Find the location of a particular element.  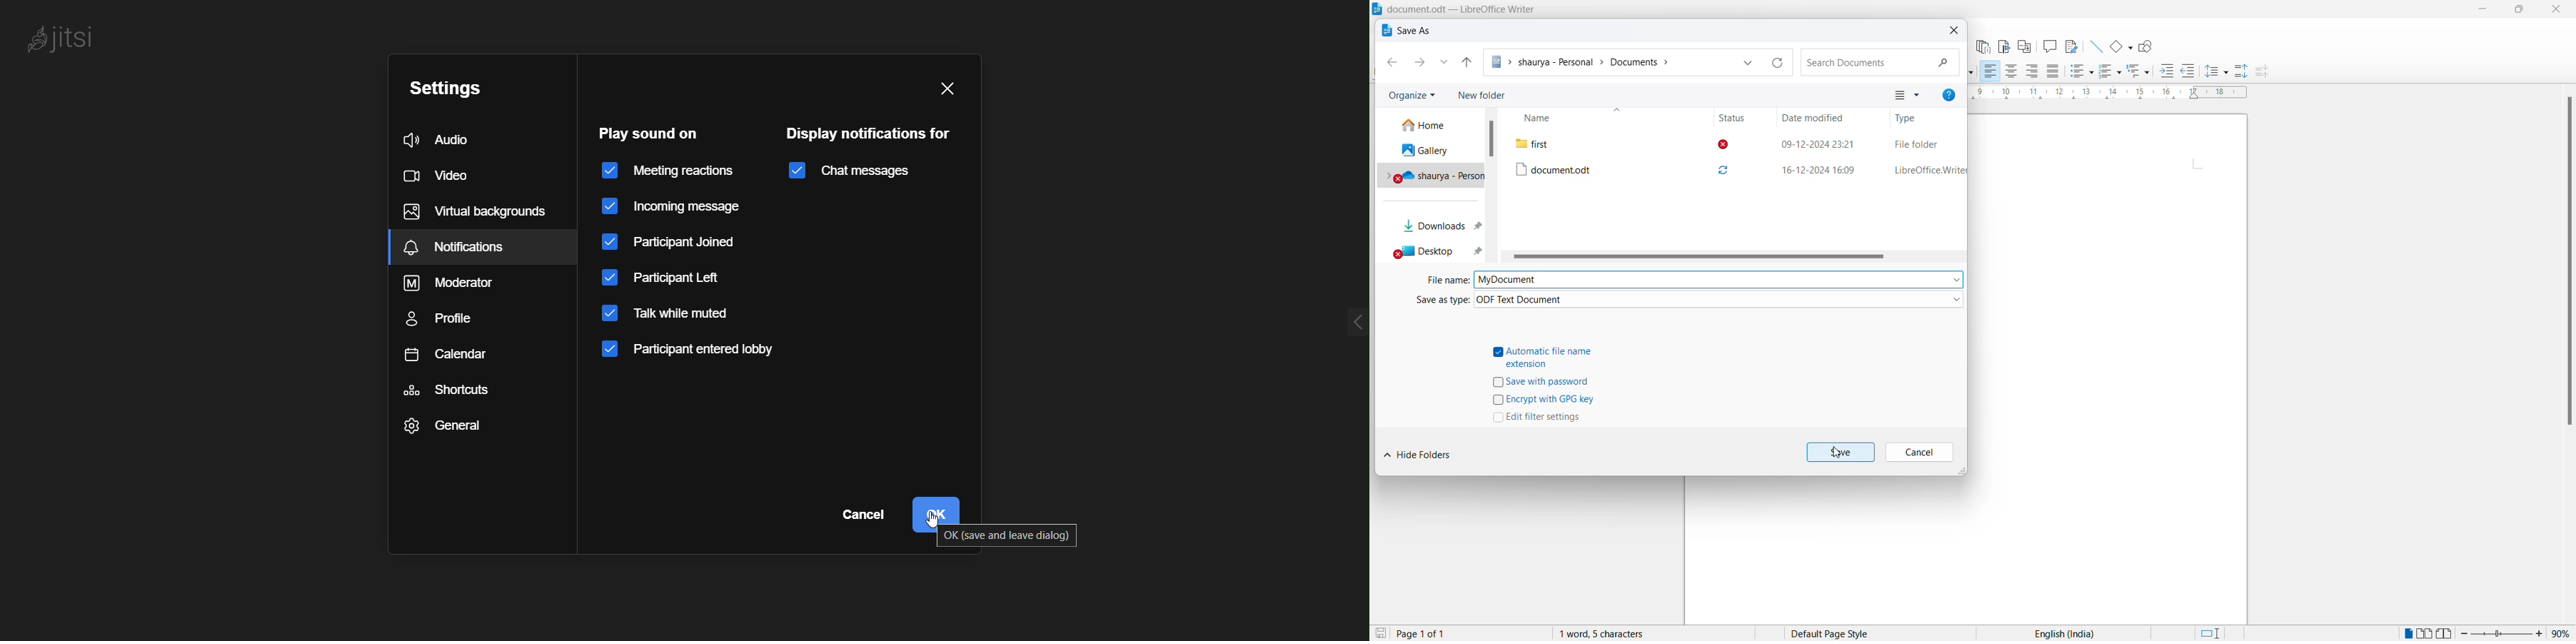

Up to parent folder is located at coordinates (1466, 63).